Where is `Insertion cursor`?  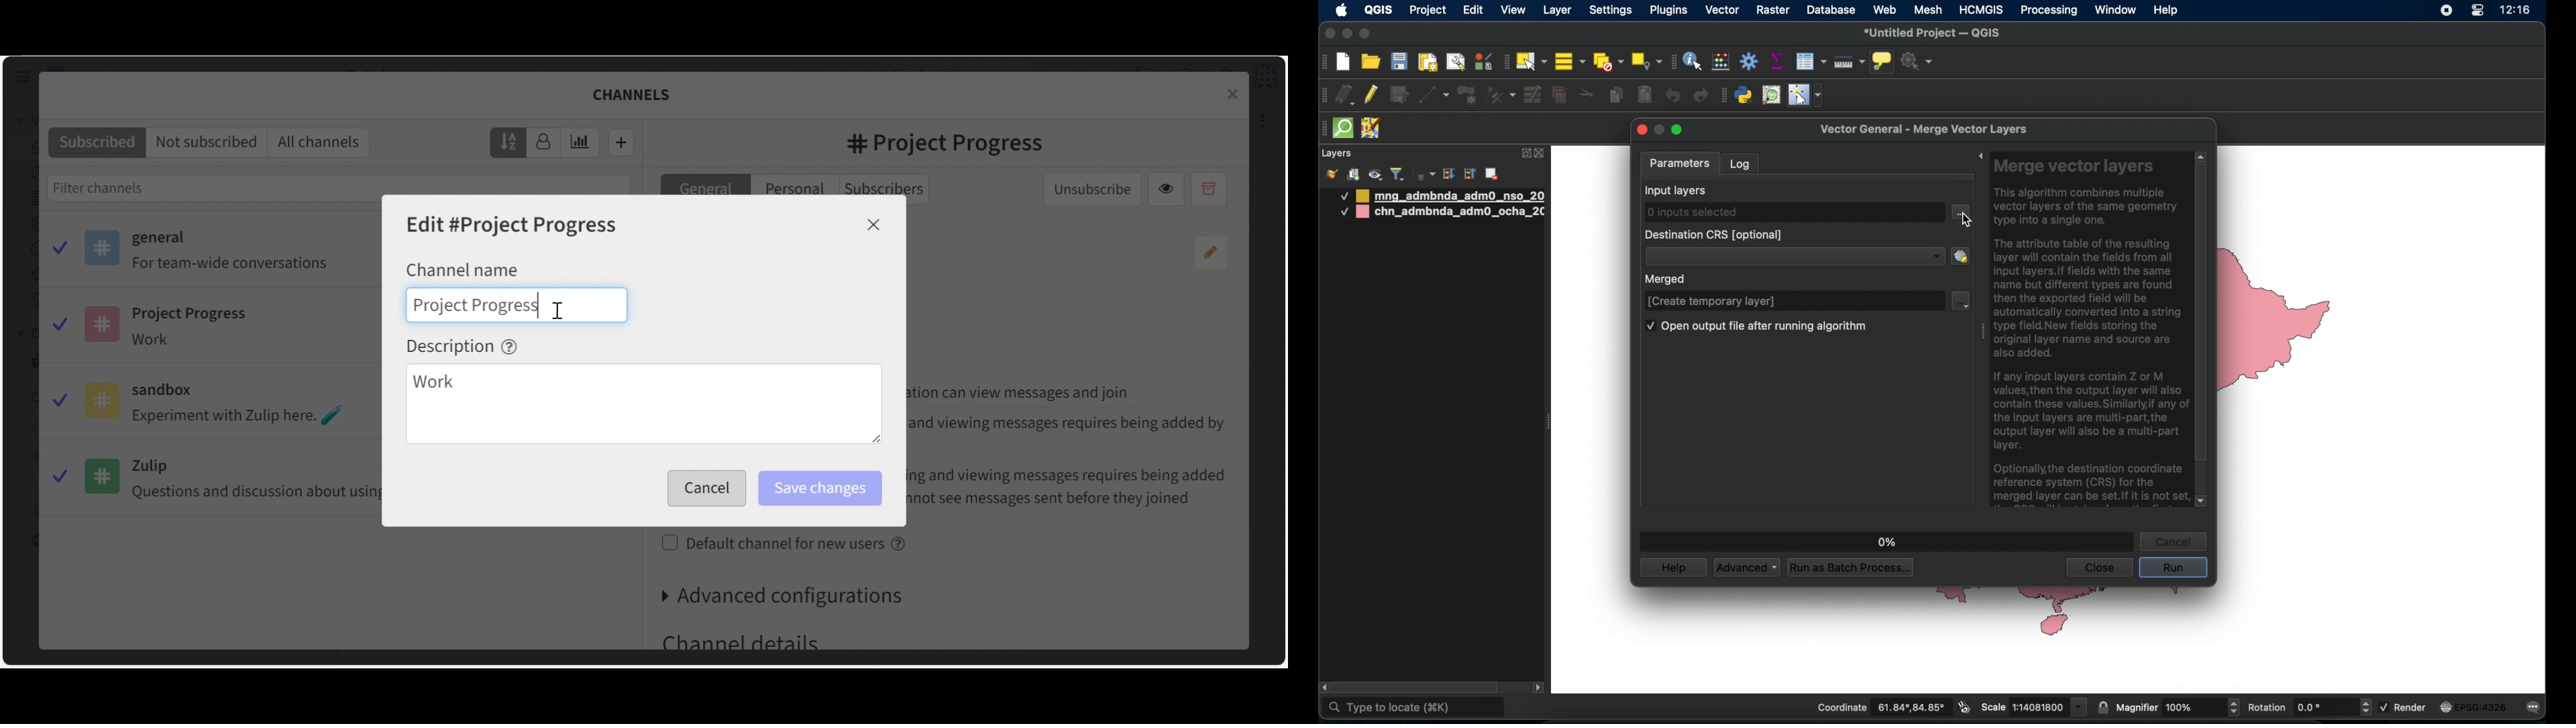 Insertion cursor is located at coordinates (560, 312).